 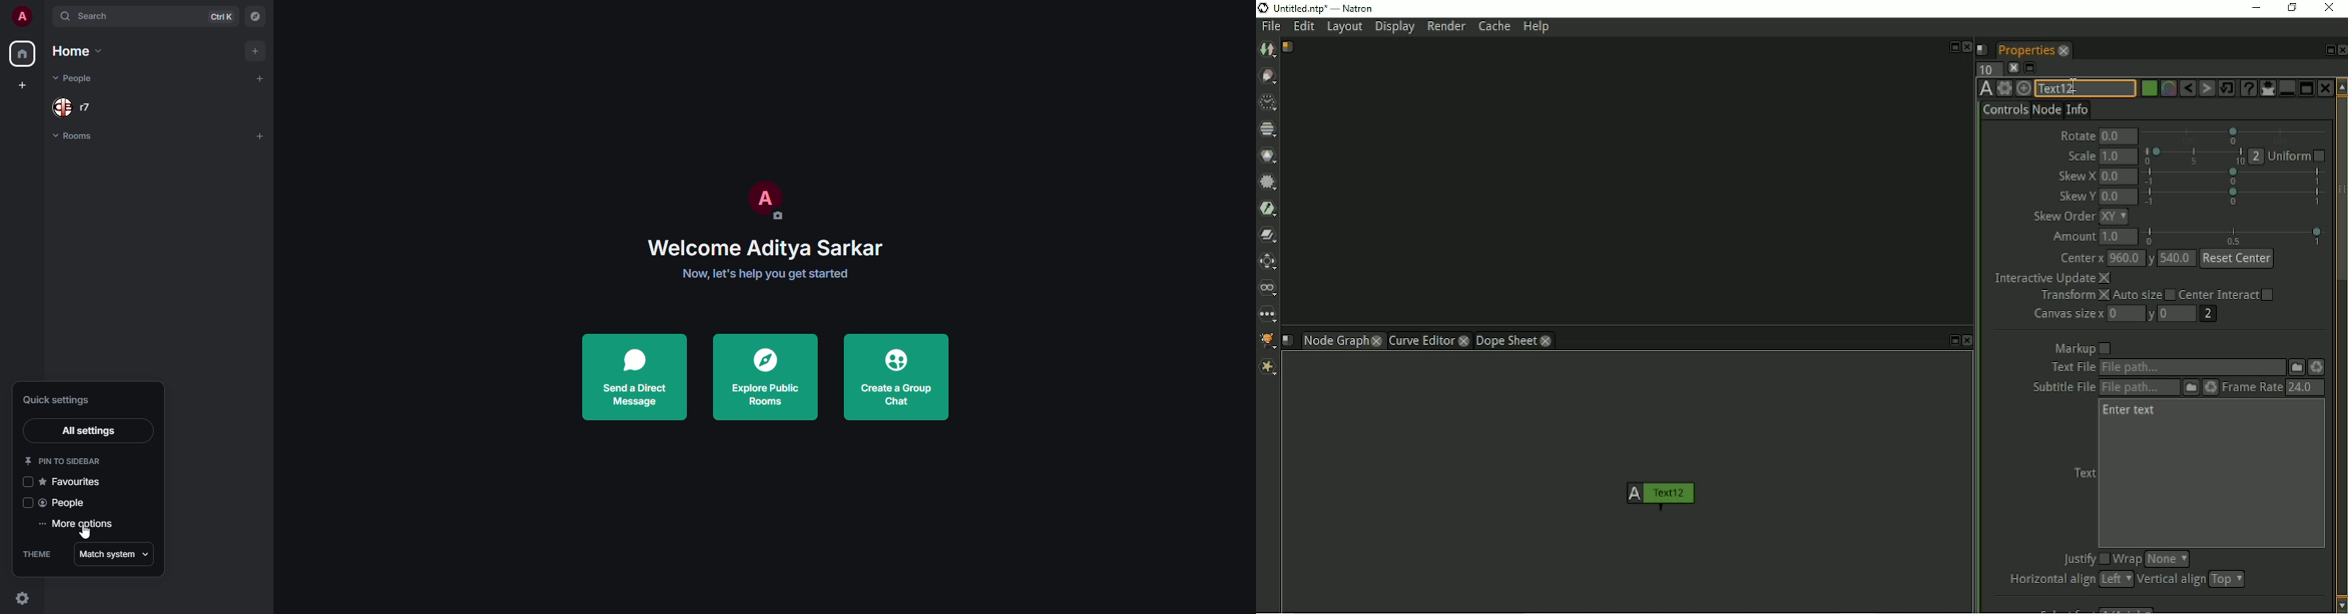 I want to click on people, so click(x=64, y=503).